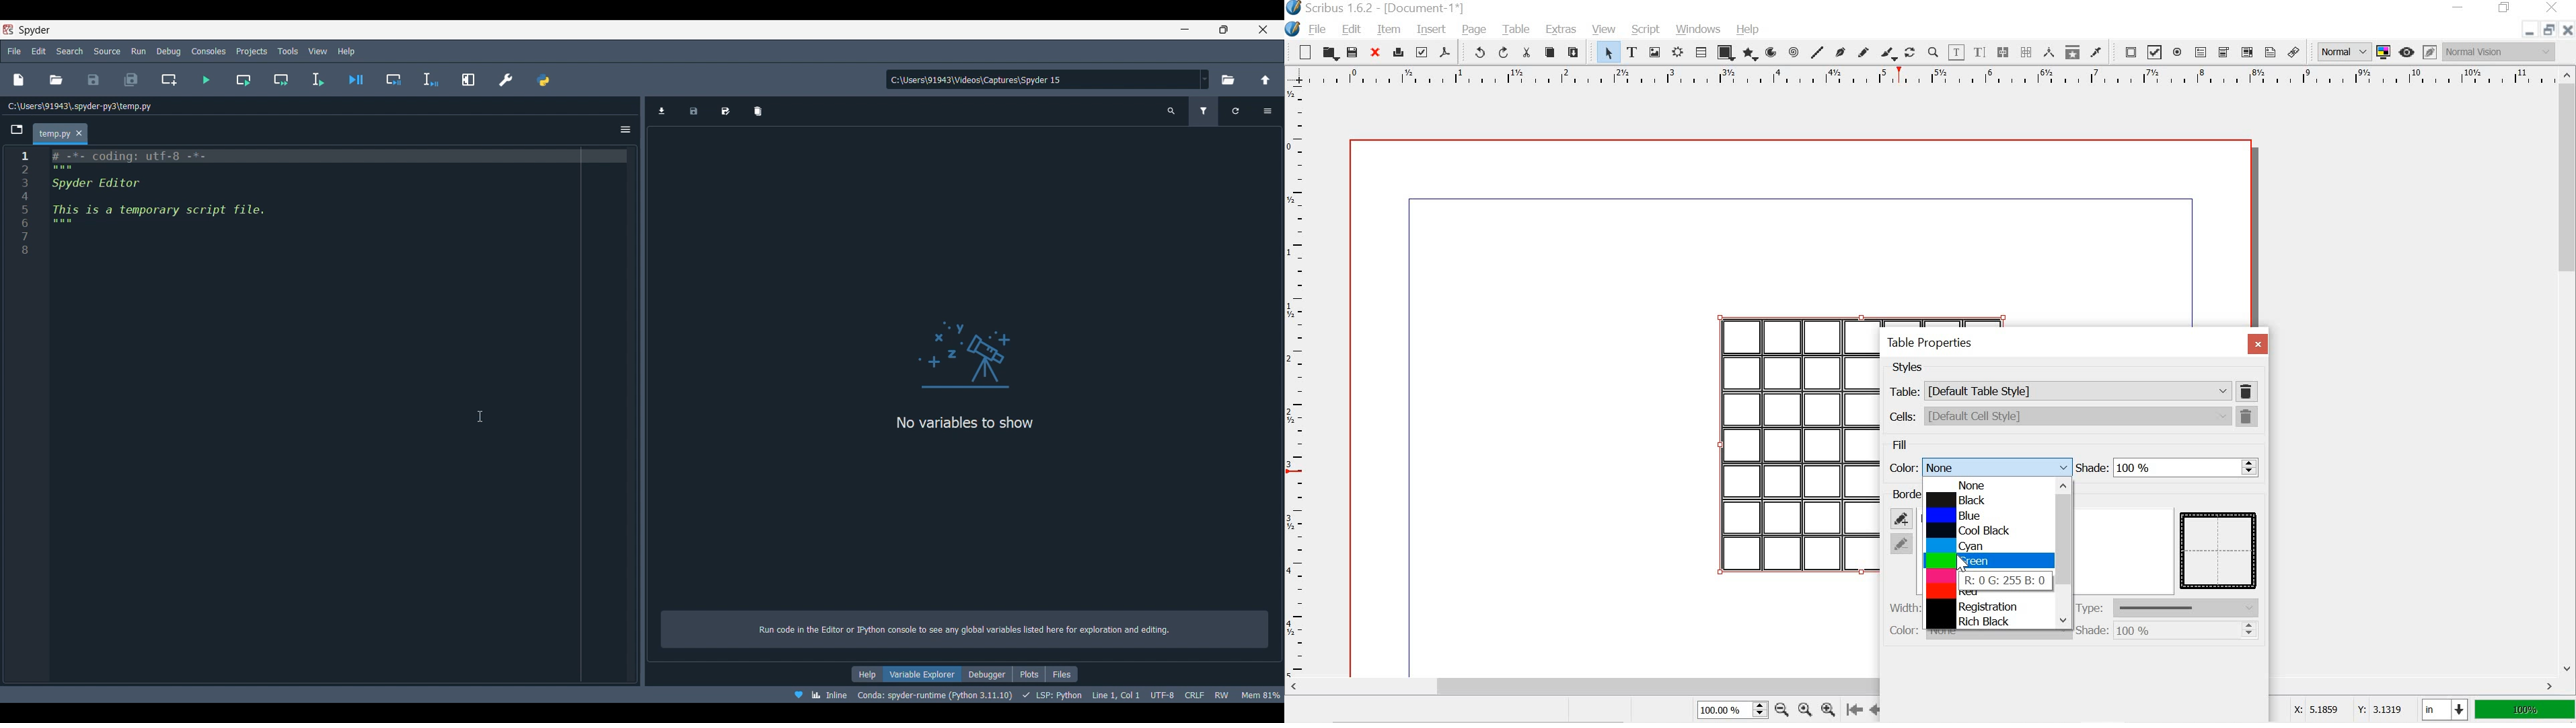 The height and width of the screenshot is (728, 2576). What do you see at coordinates (2500, 51) in the screenshot?
I see `normal vision` at bounding box center [2500, 51].